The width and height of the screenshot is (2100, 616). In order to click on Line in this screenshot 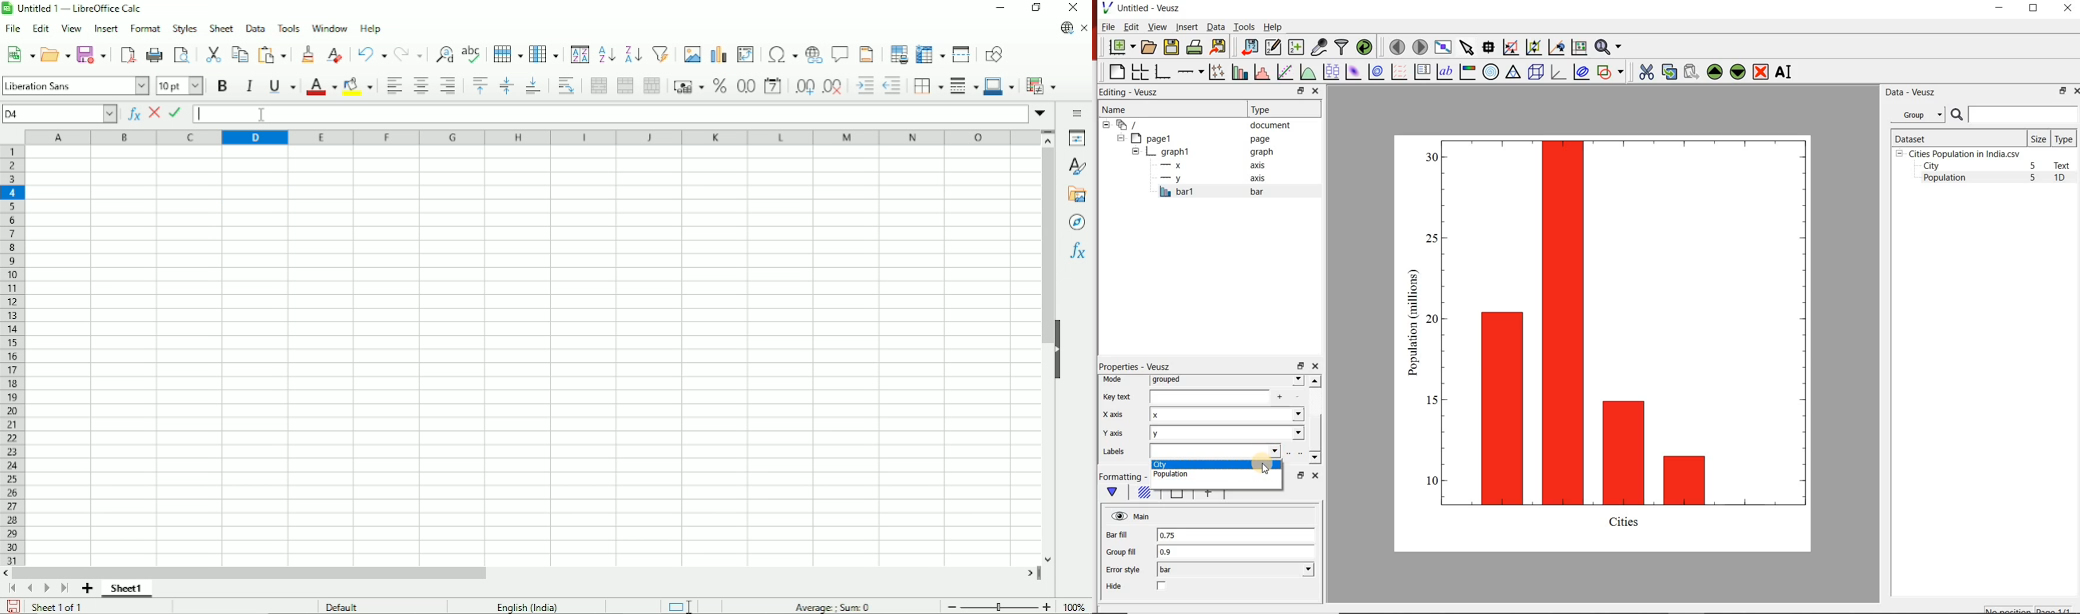, I will do `click(1174, 496)`.